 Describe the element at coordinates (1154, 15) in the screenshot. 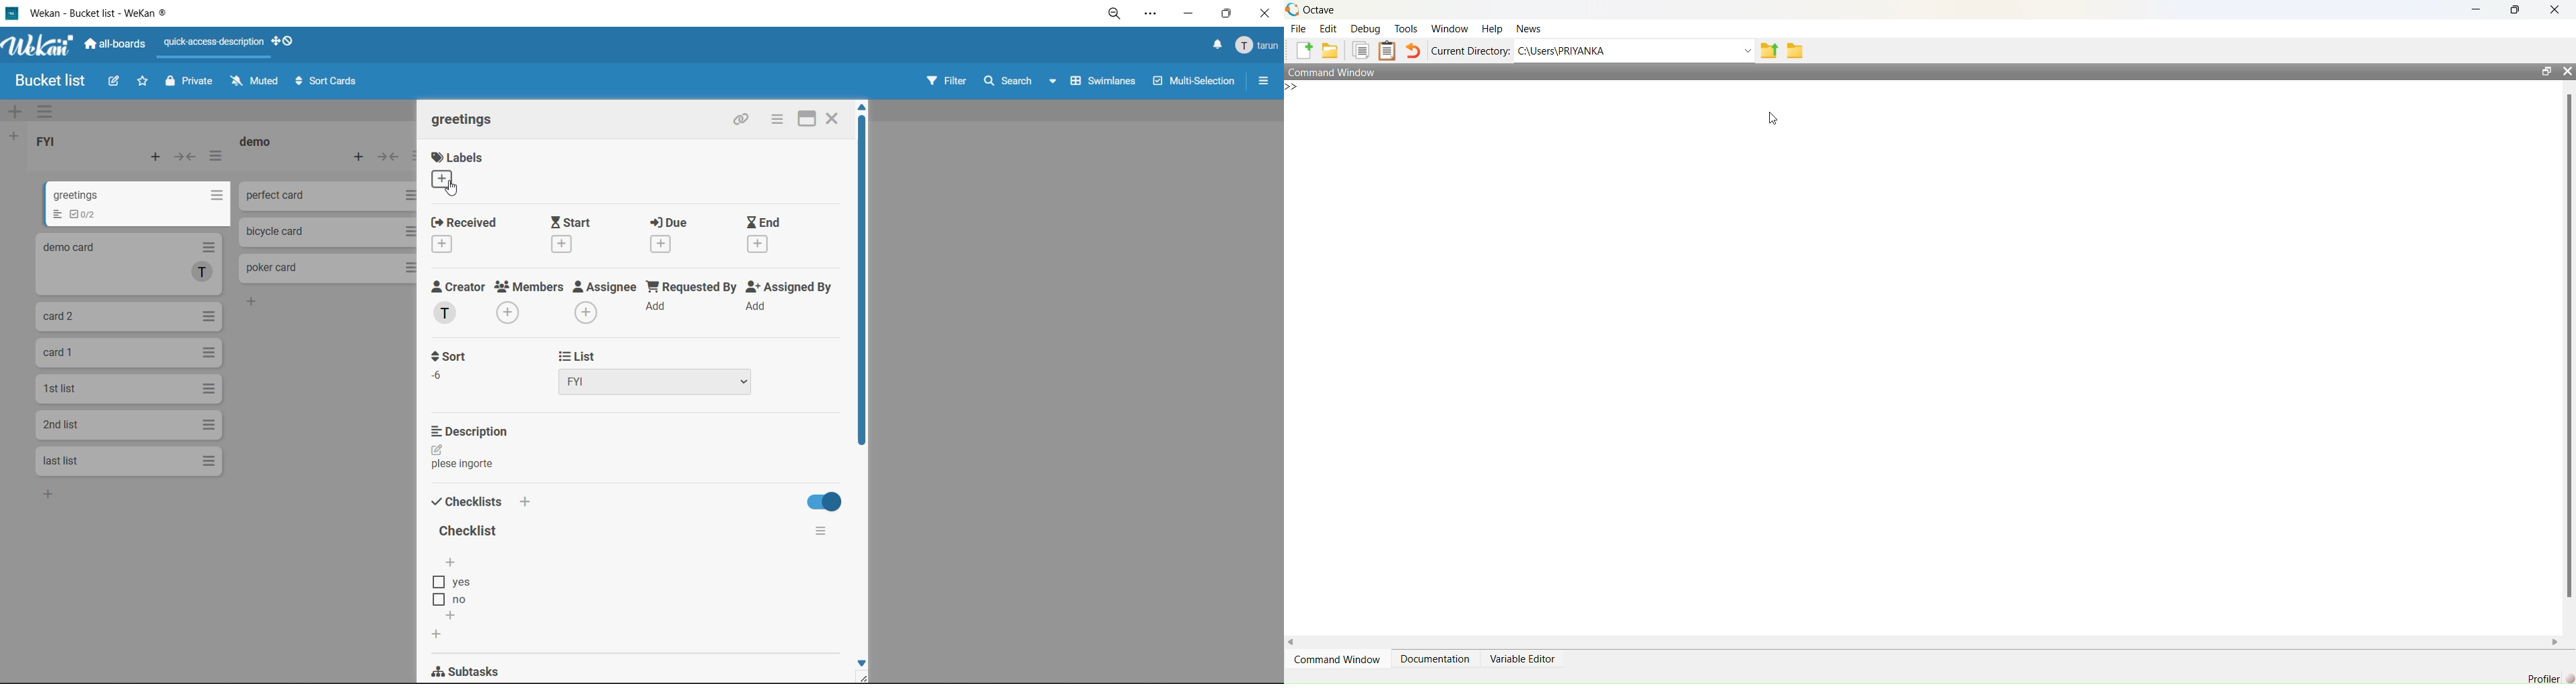

I see `settings` at that location.